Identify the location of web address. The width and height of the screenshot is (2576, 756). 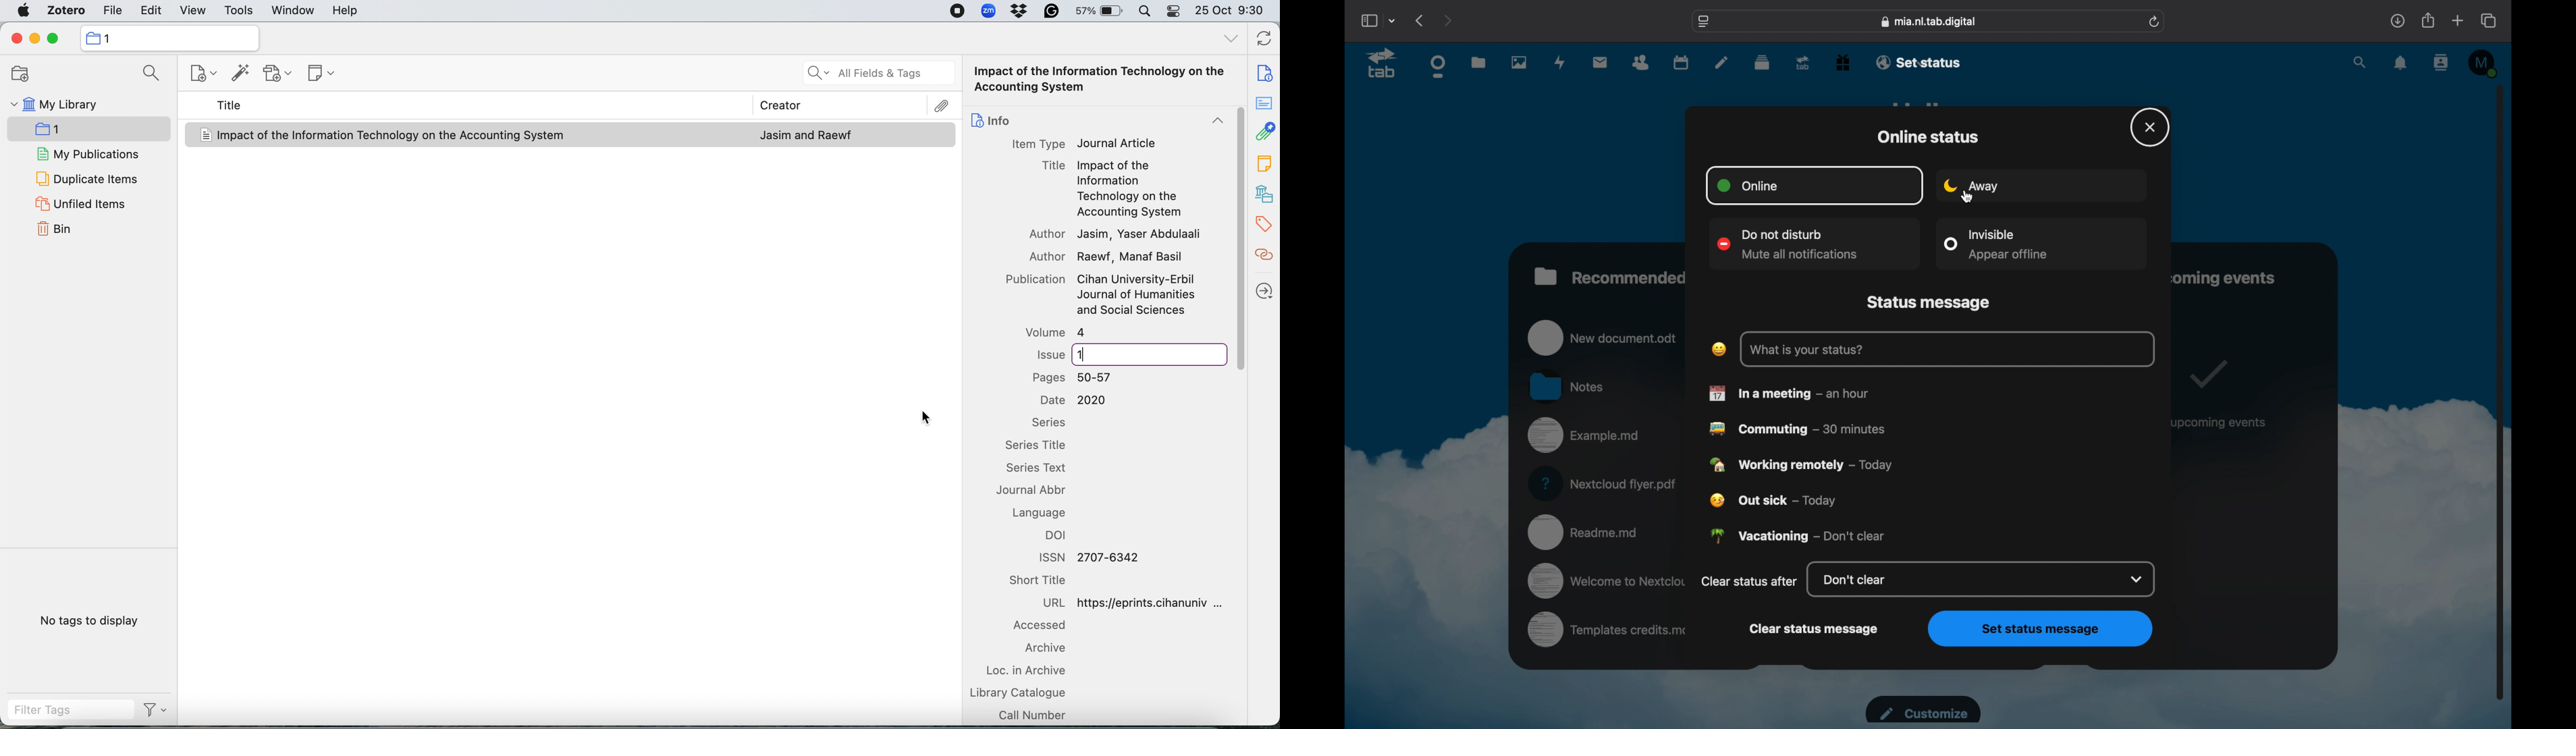
(1929, 22).